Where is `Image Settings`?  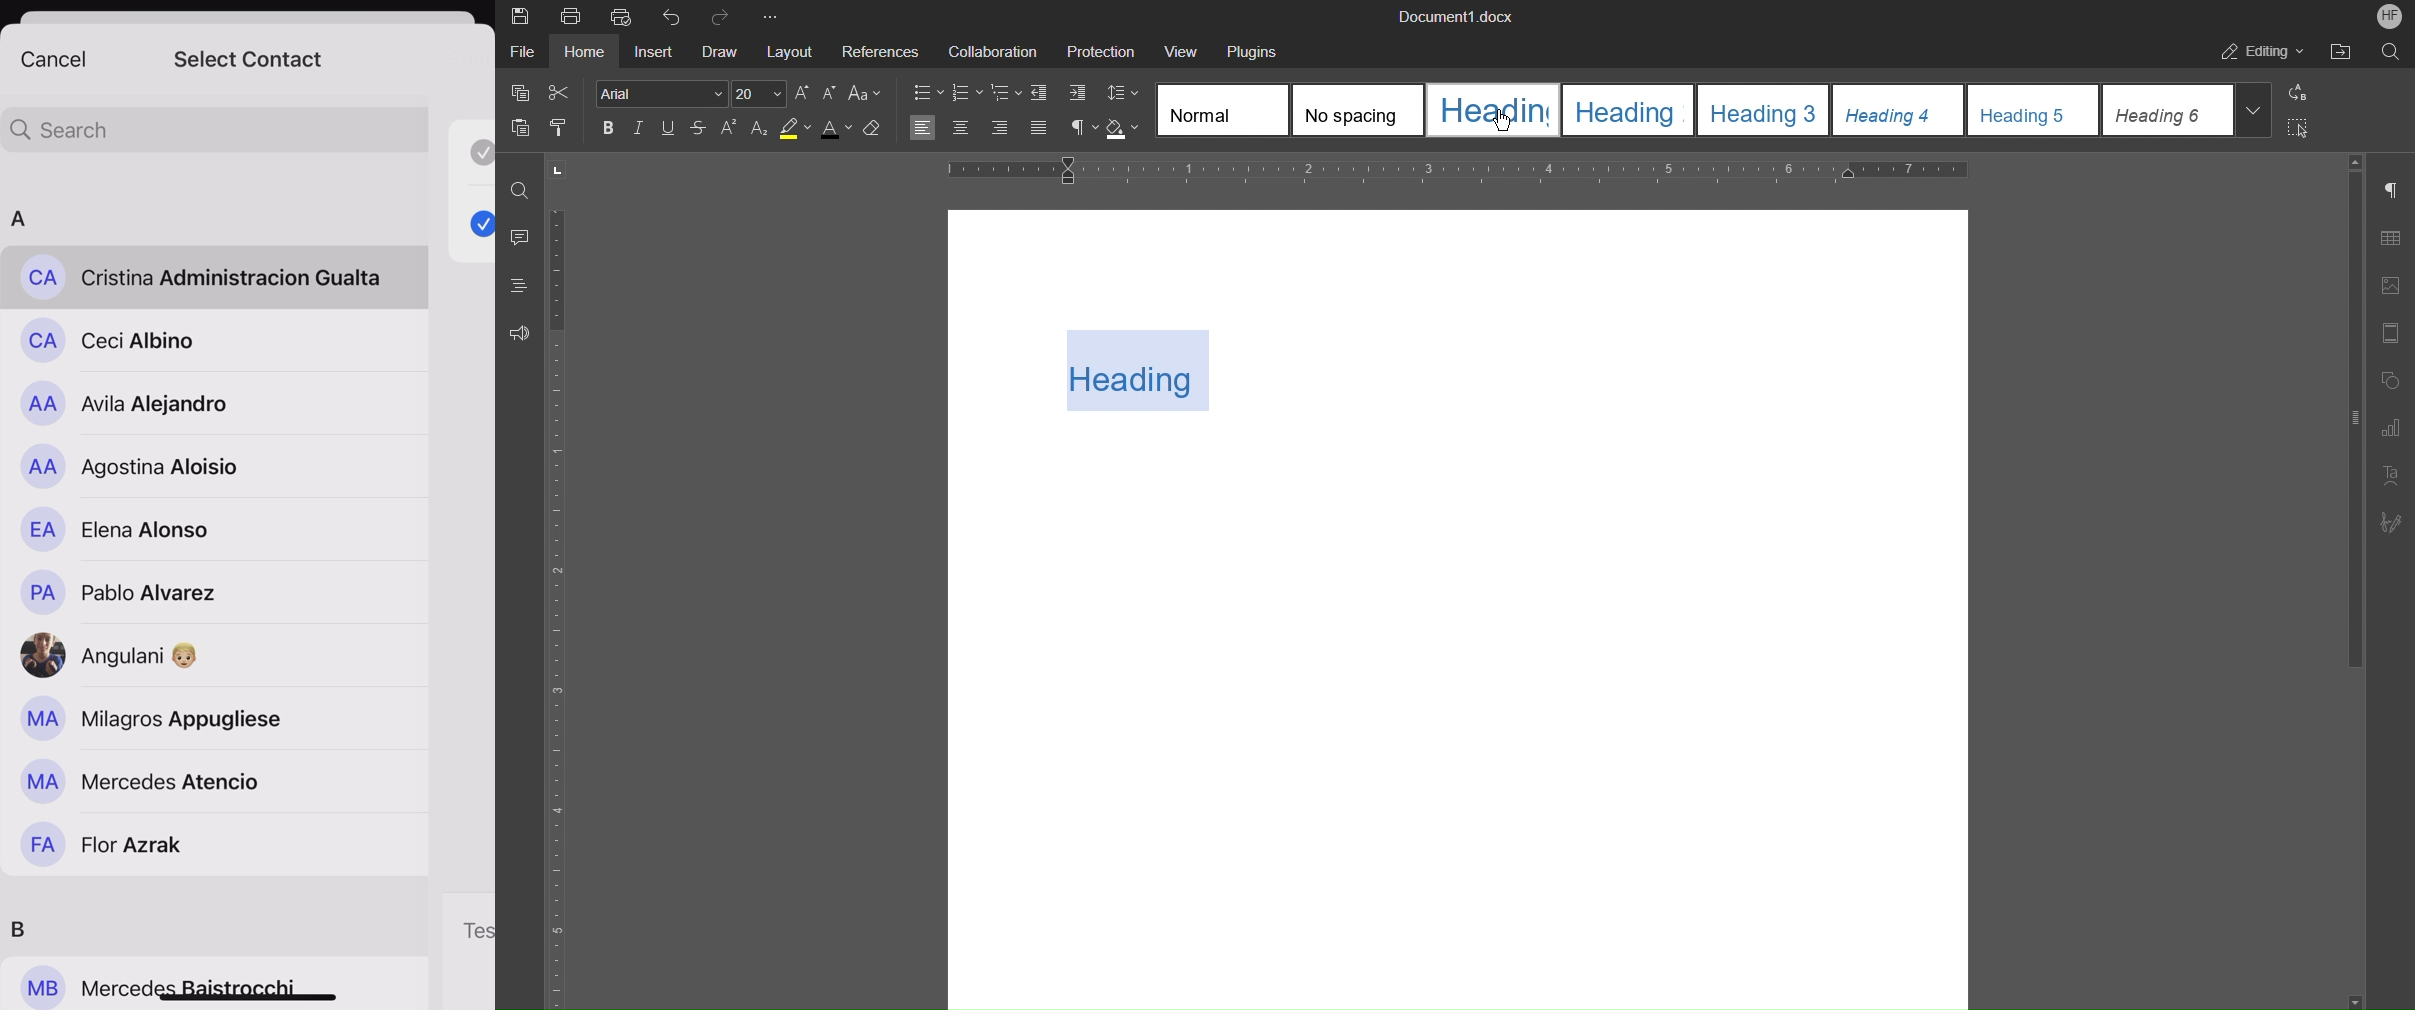 Image Settings is located at coordinates (2393, 283).